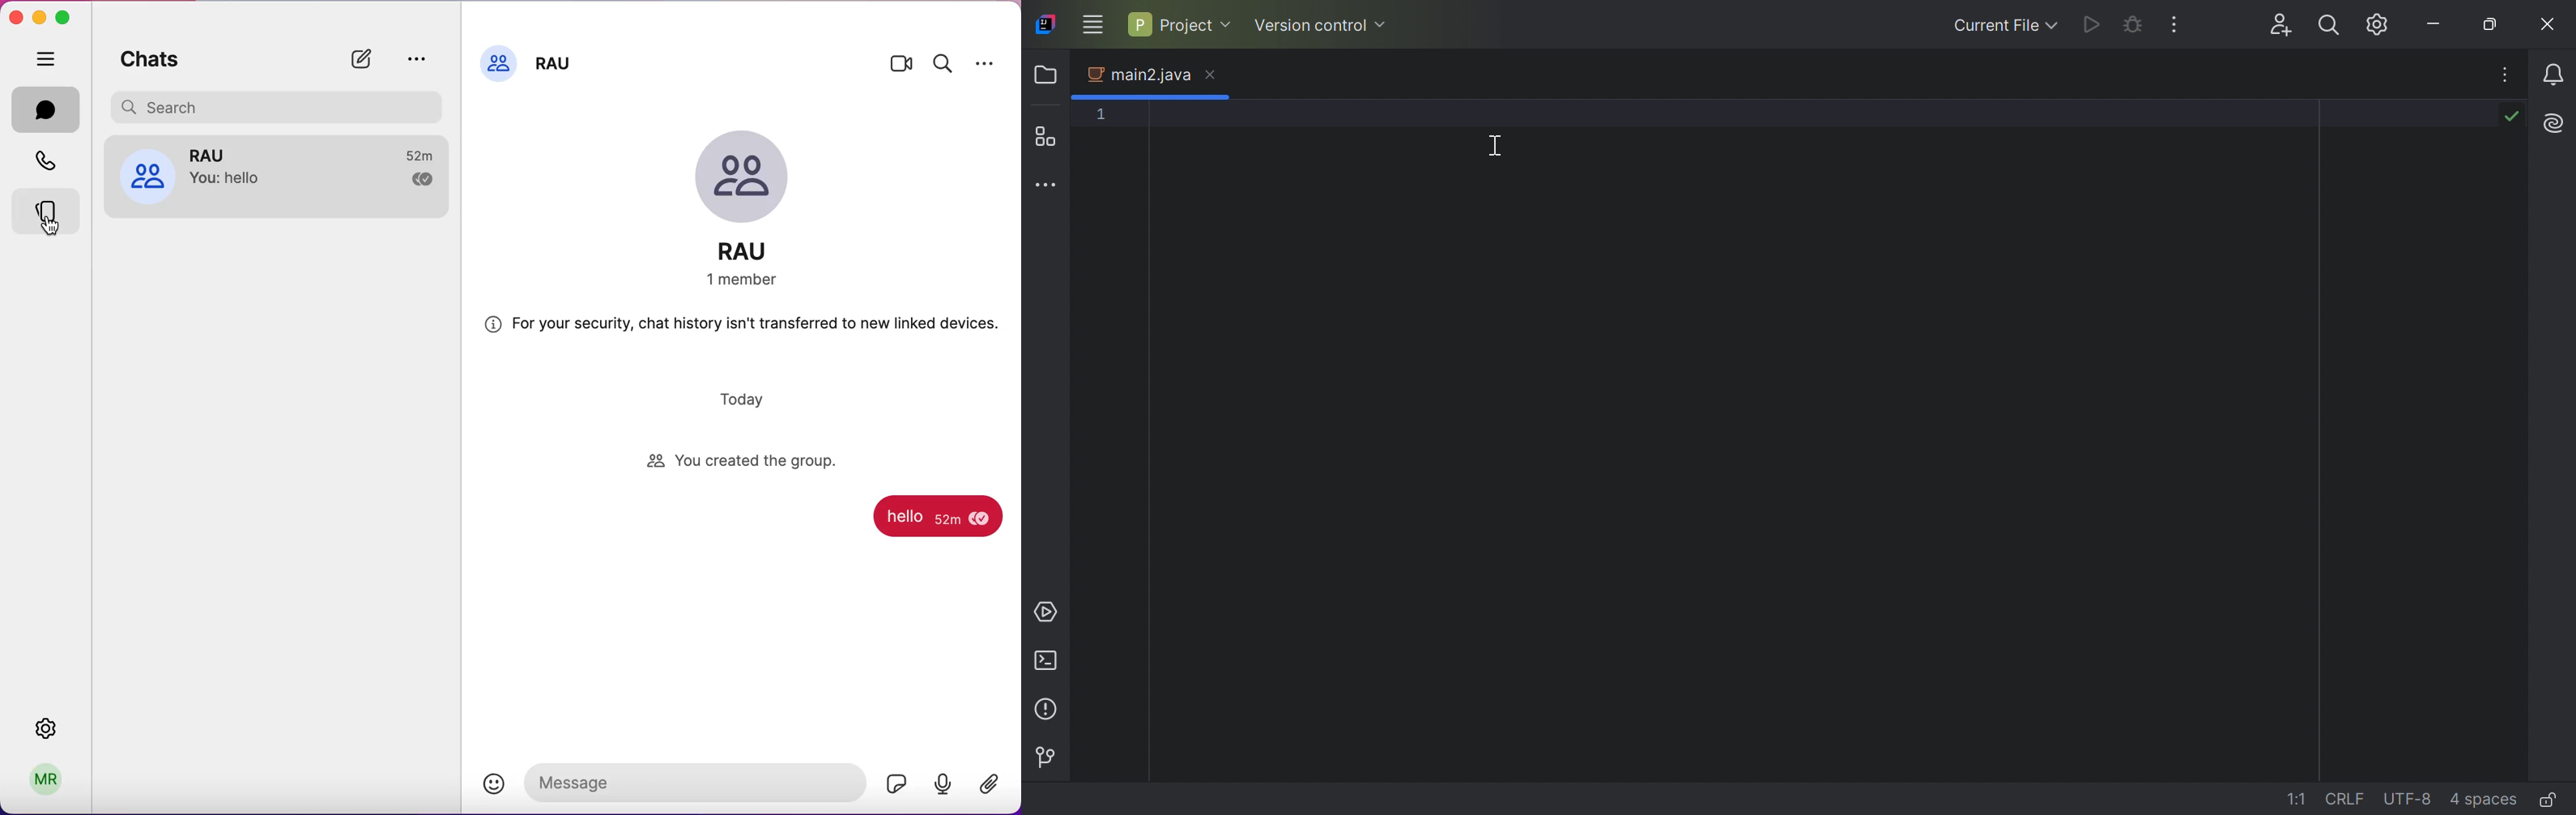 This screenshot has width=2576, height=840. Describe the element at coordinates (498, 65) in the screenshot. I see `profile picture` at that location.